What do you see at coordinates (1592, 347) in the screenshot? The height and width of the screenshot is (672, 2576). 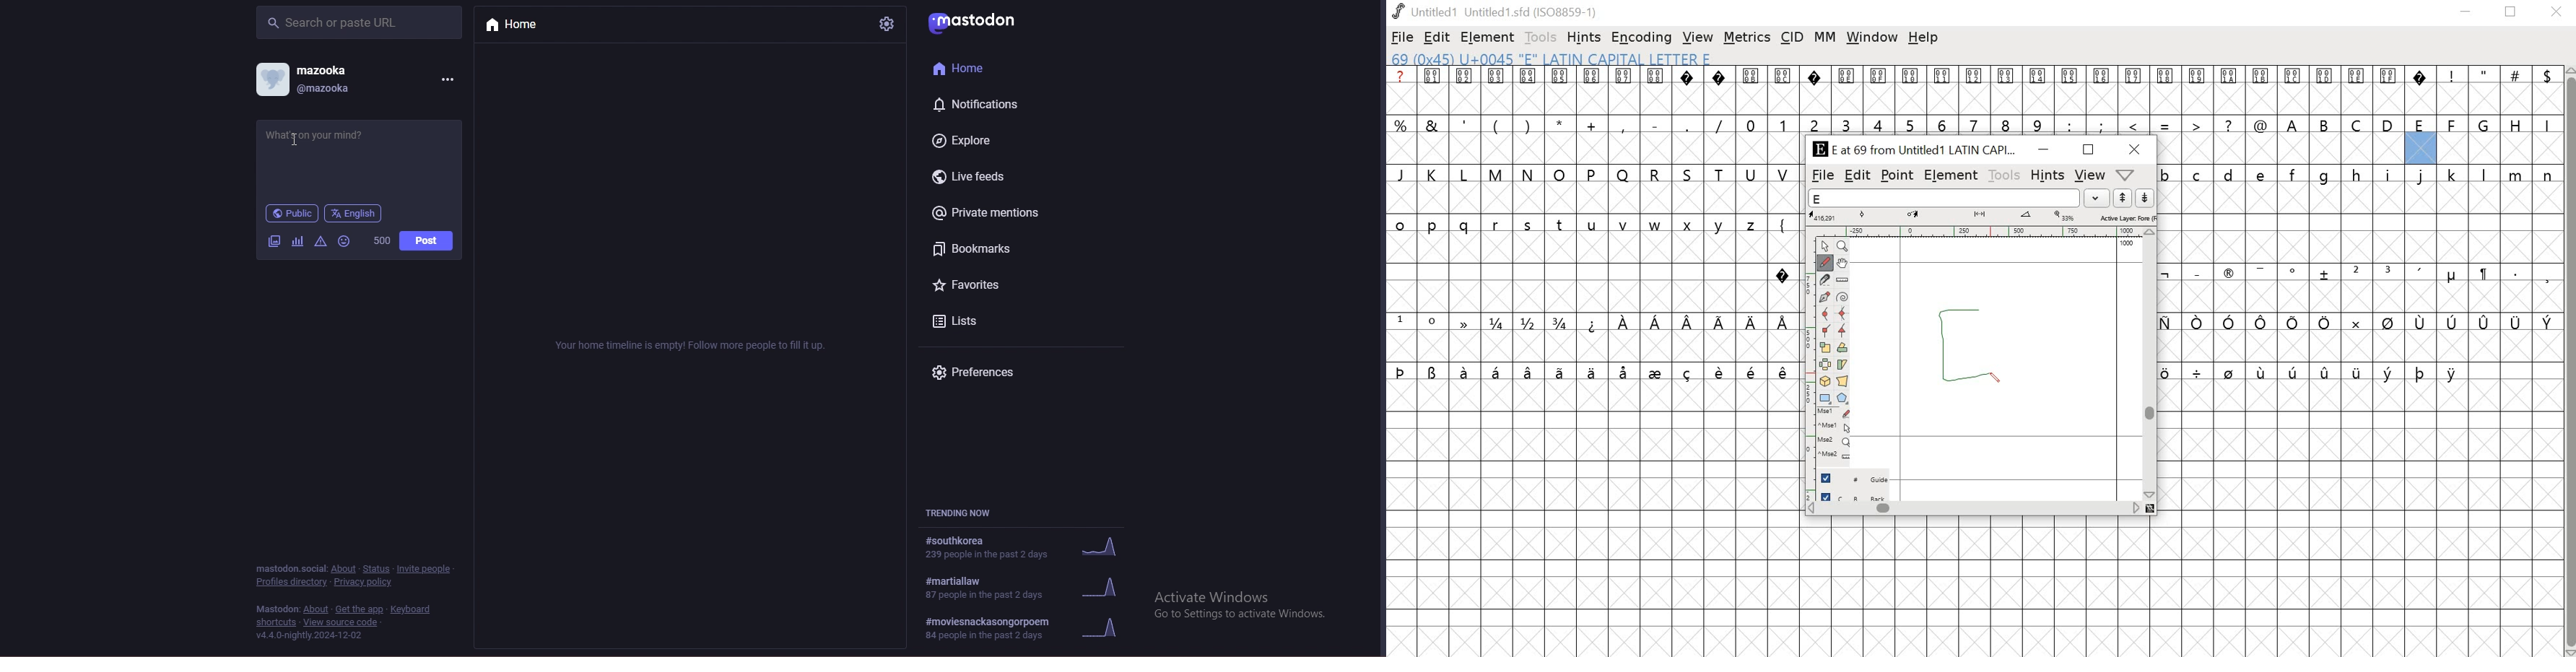 I see `empty cells` at bounding box center [1592, 347].